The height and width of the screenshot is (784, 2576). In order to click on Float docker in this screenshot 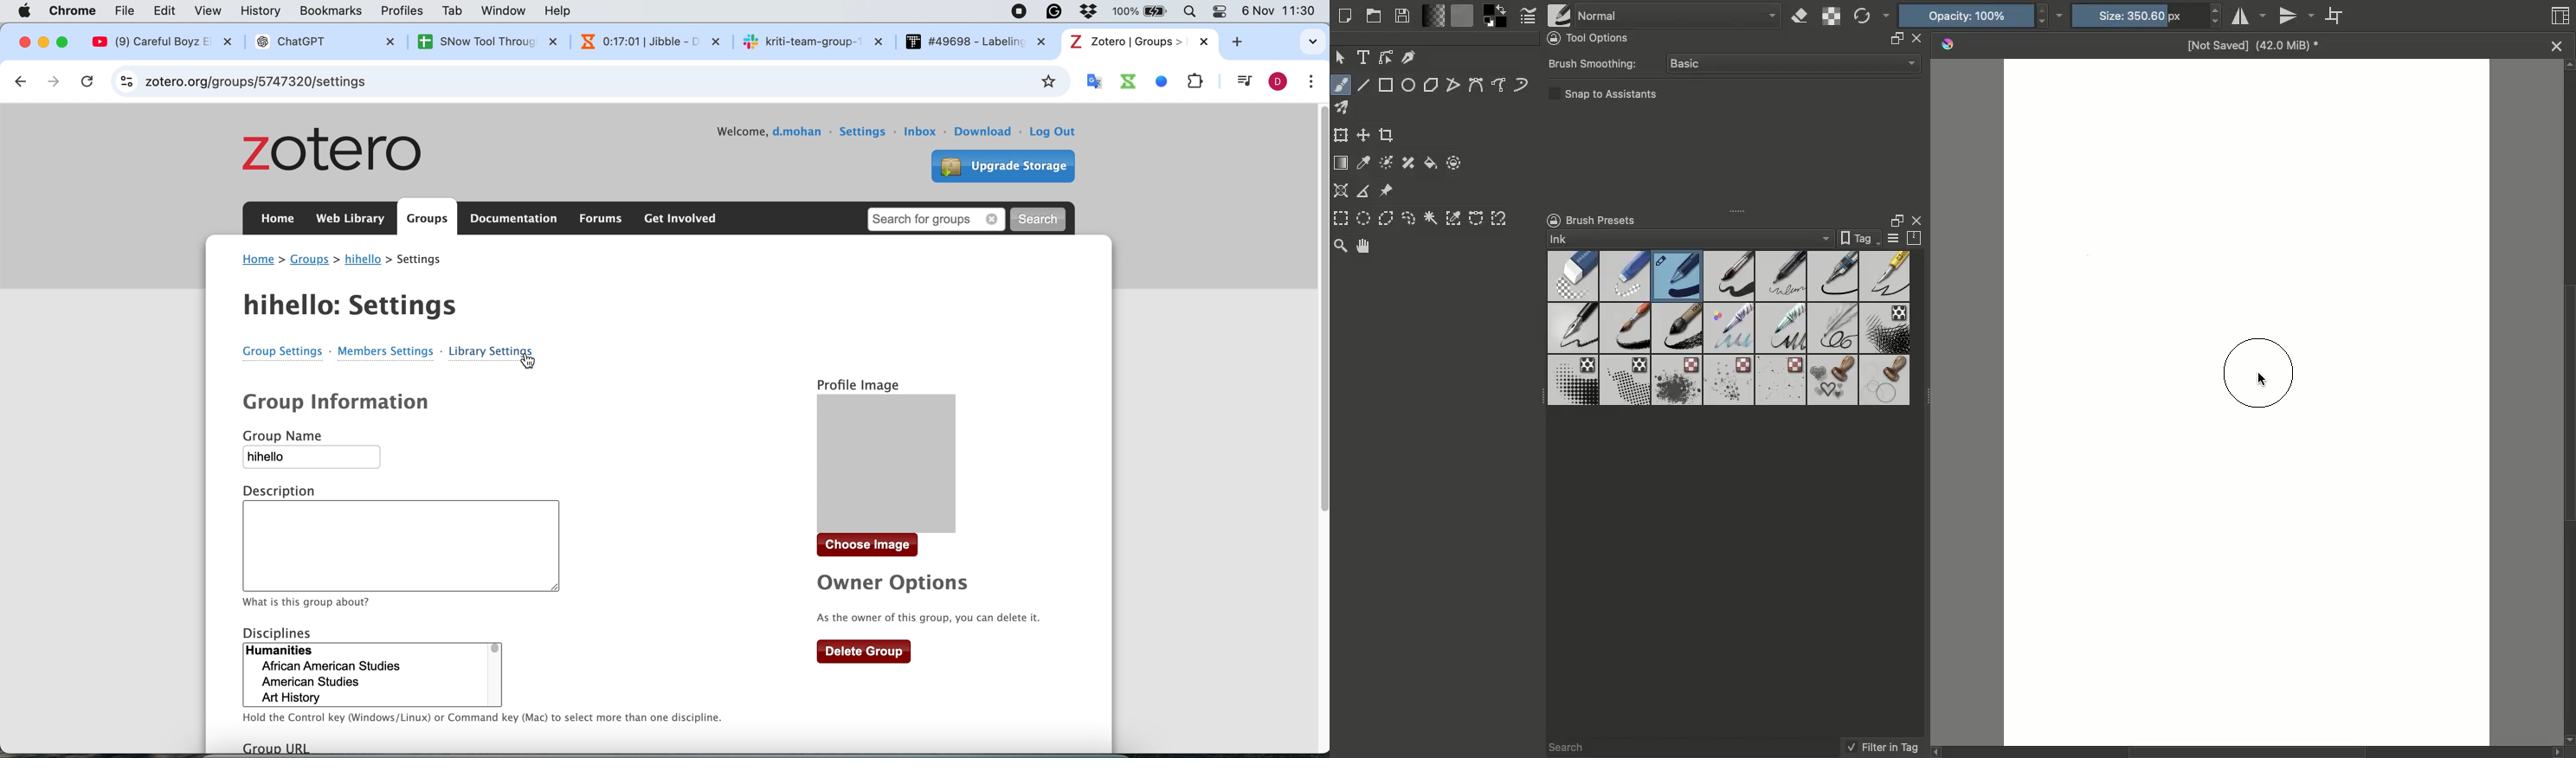, I will do `click(1894, 220)`.